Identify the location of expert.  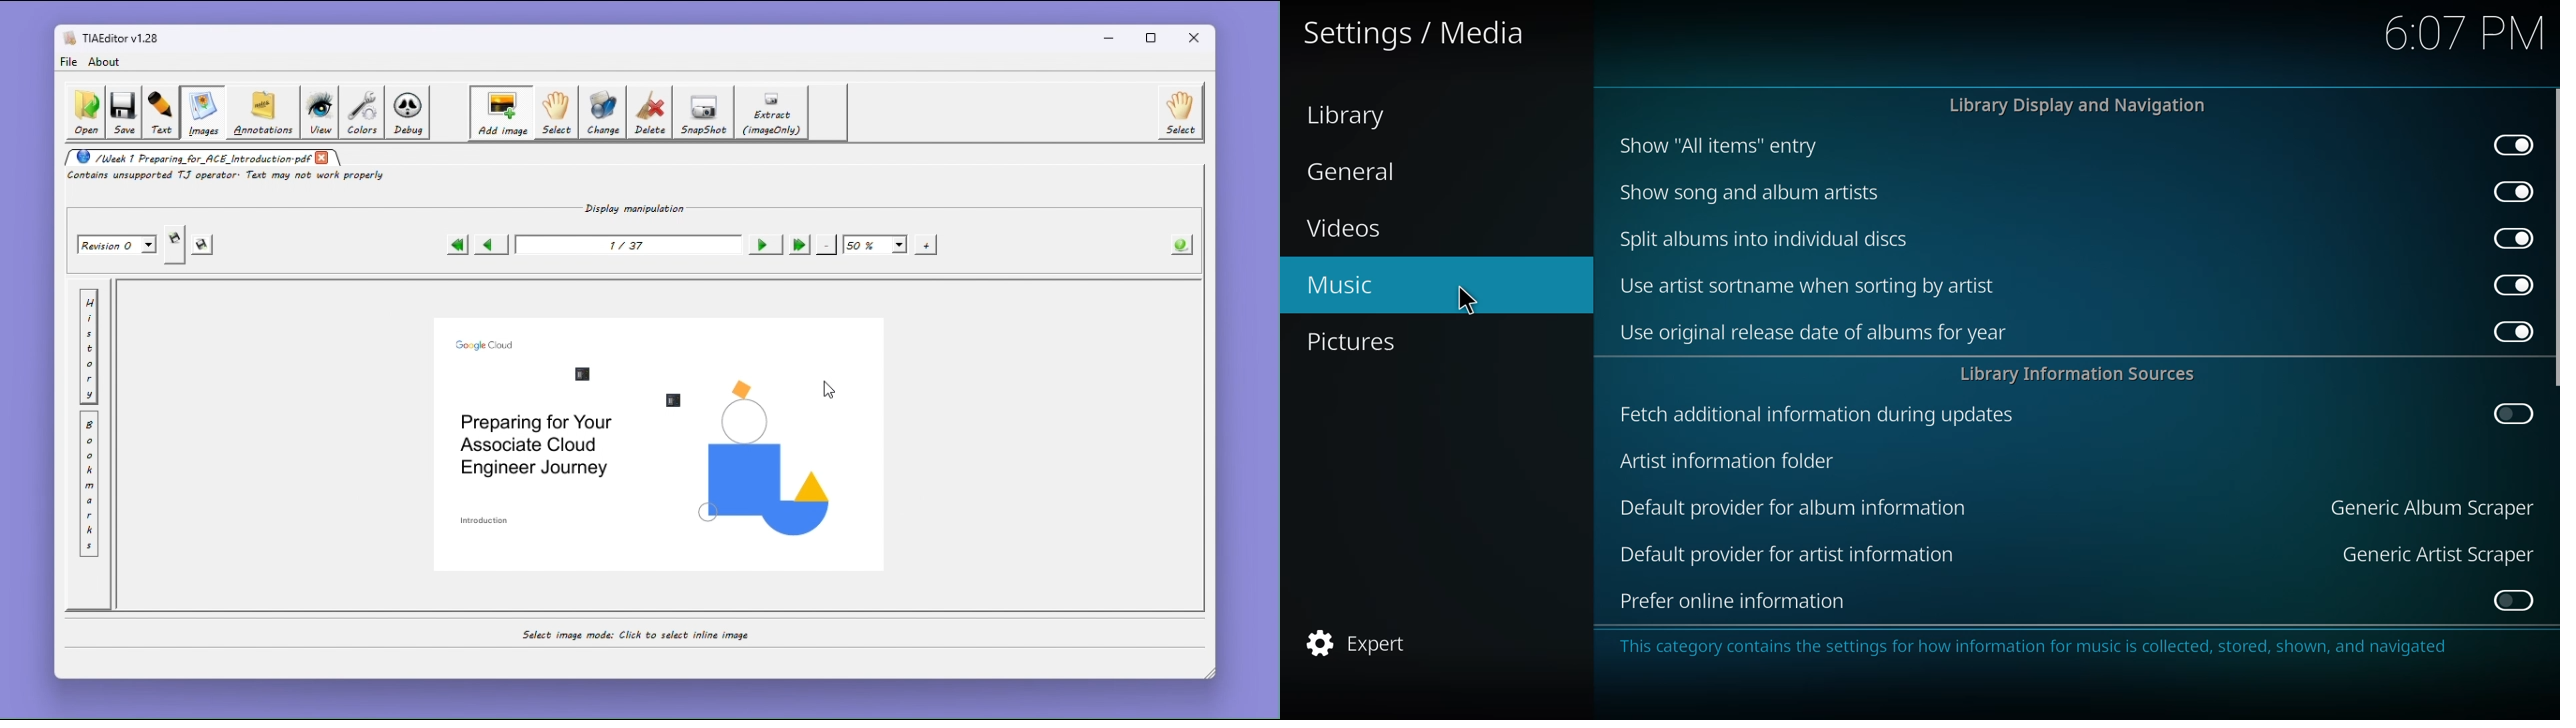
(1368, 641).